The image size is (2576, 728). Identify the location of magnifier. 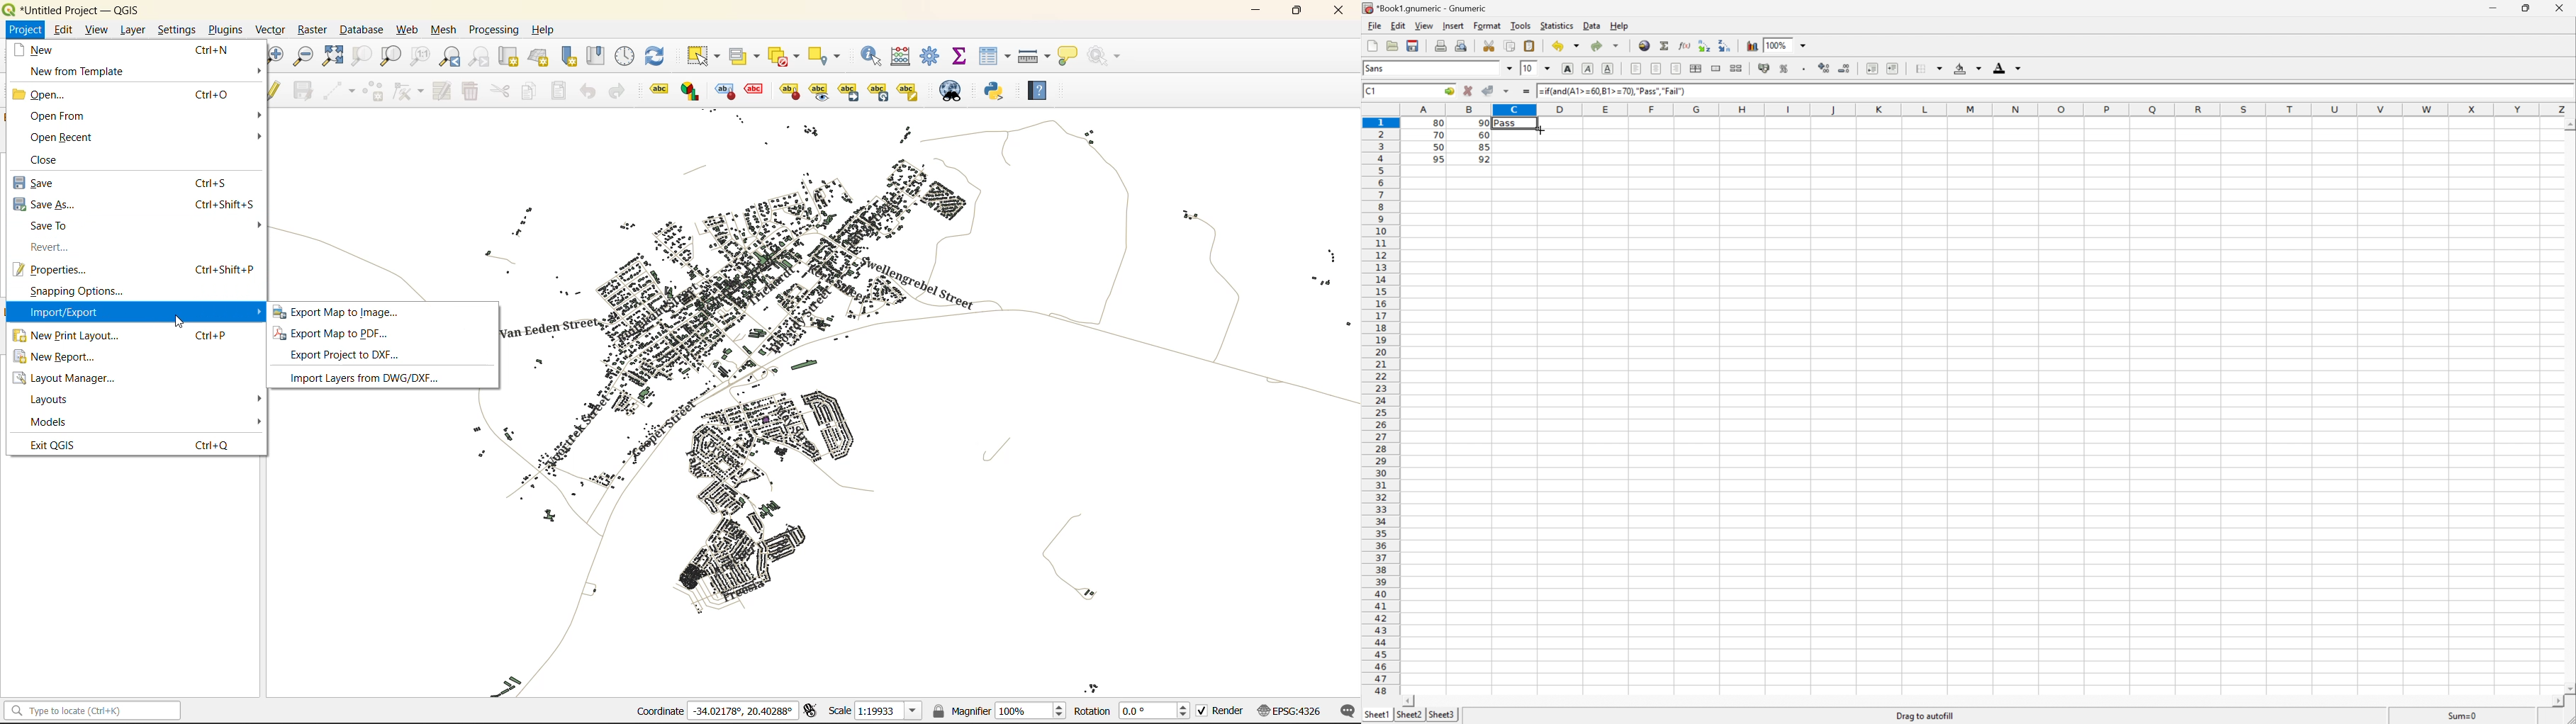
(999, 709).